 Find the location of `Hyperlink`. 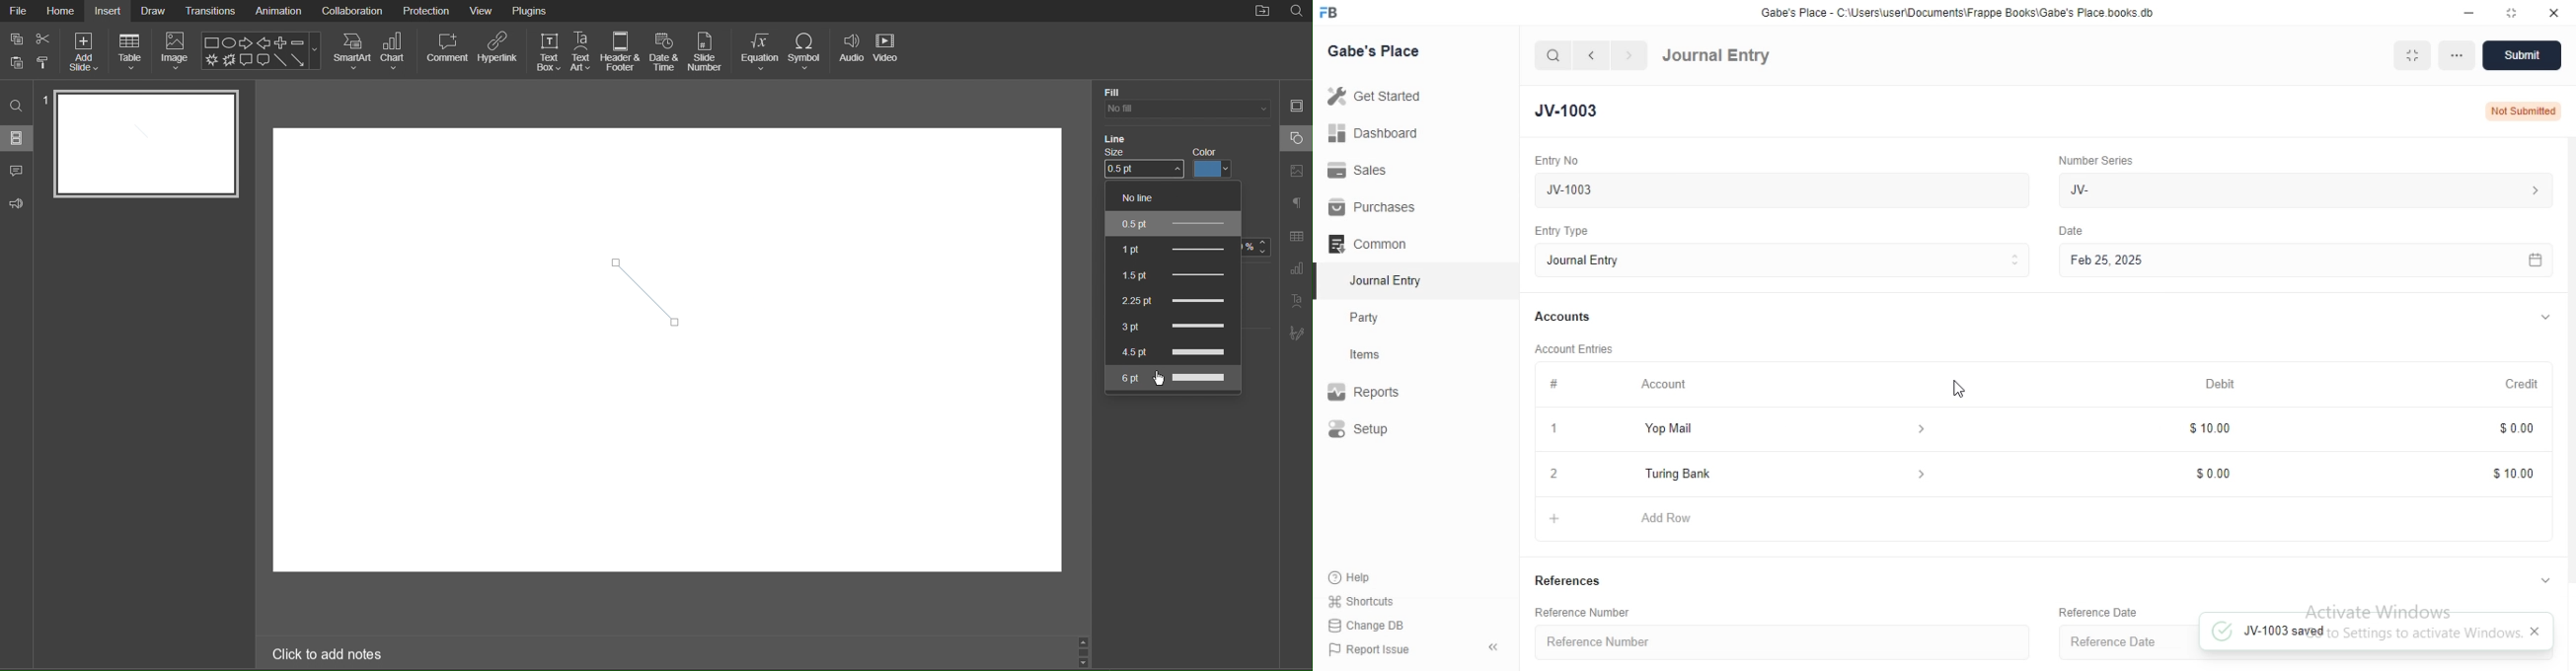

Hyperlink is located at coordinates (498, 52).